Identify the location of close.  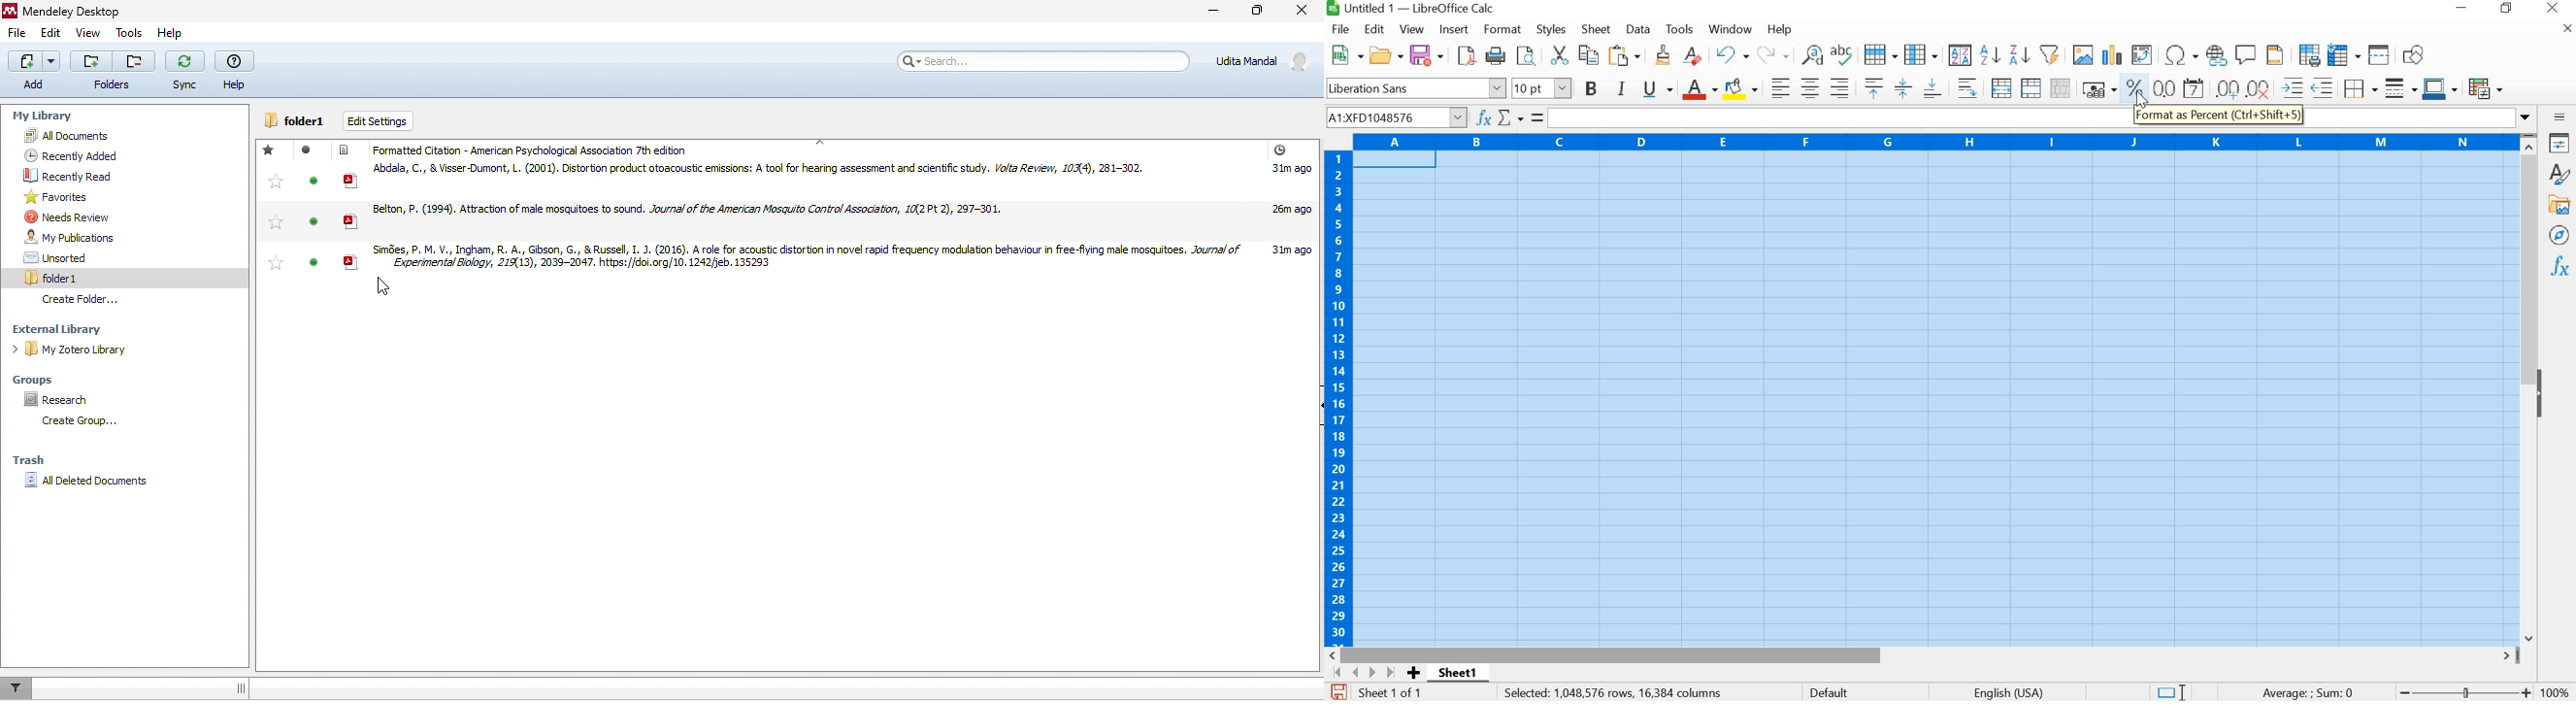
(1305, 13).